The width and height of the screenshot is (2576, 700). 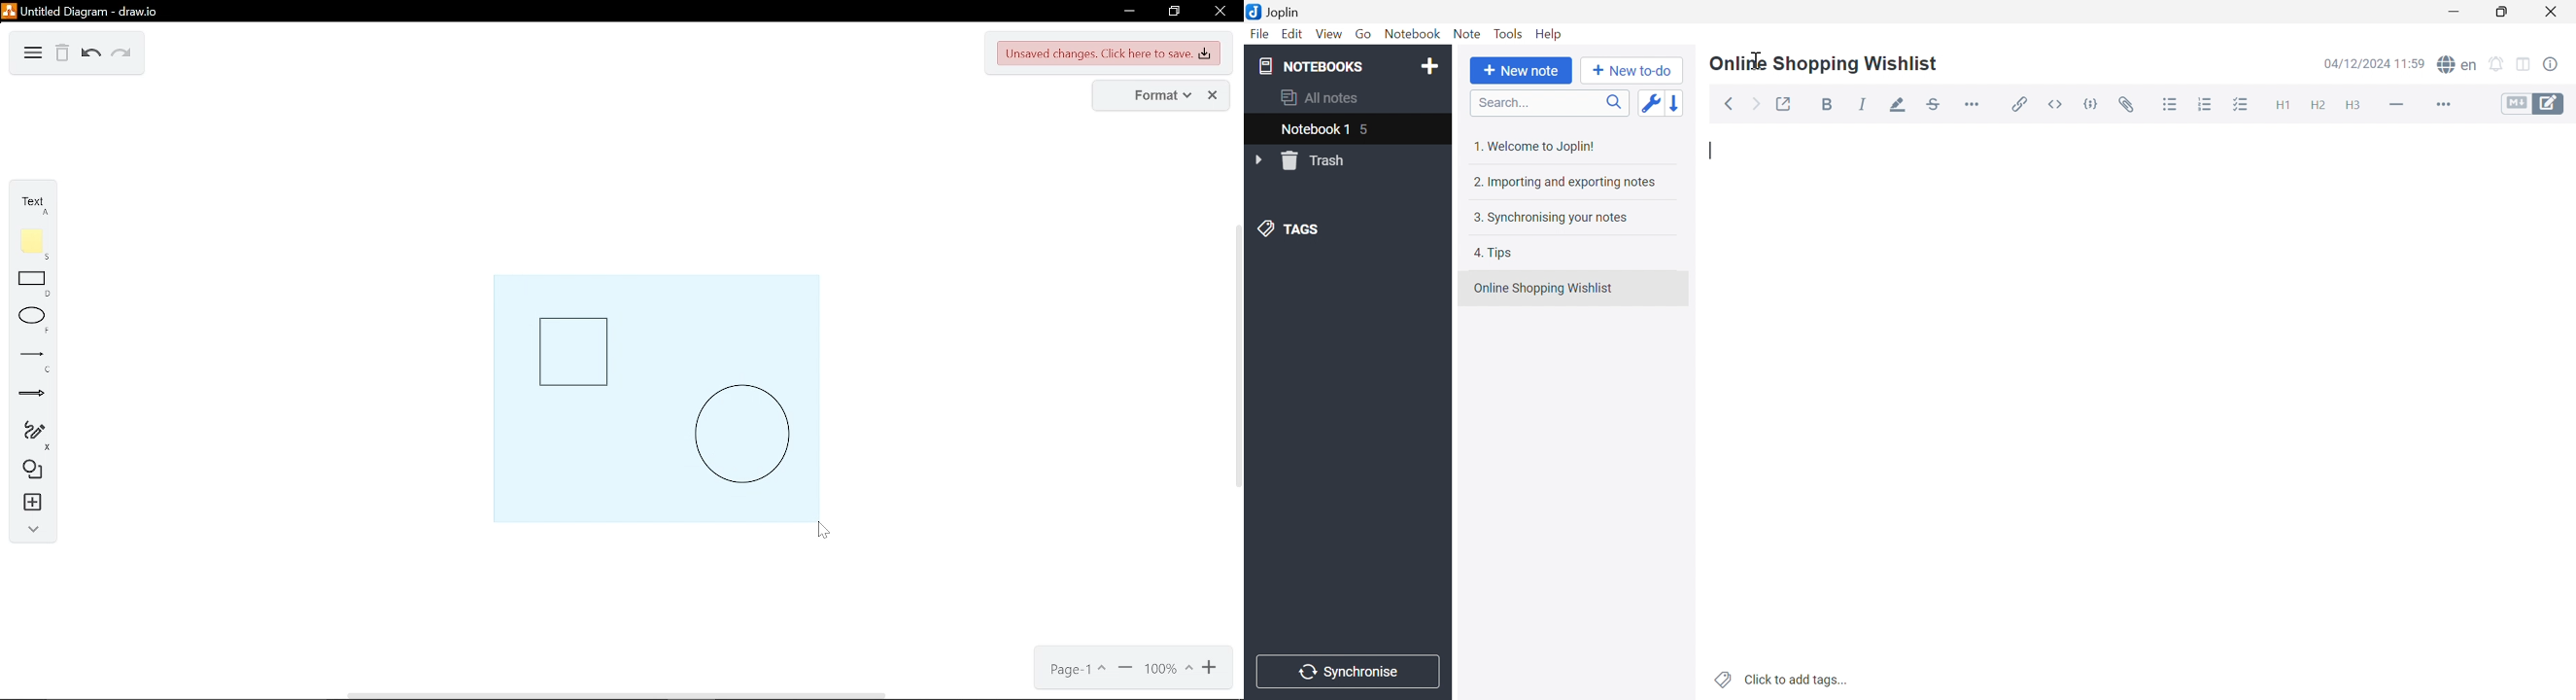 What do you see at coordinates (2374, 63) in the screenshot?
I see `04/12/2024 11:57` at bounding box center [2374, 63].